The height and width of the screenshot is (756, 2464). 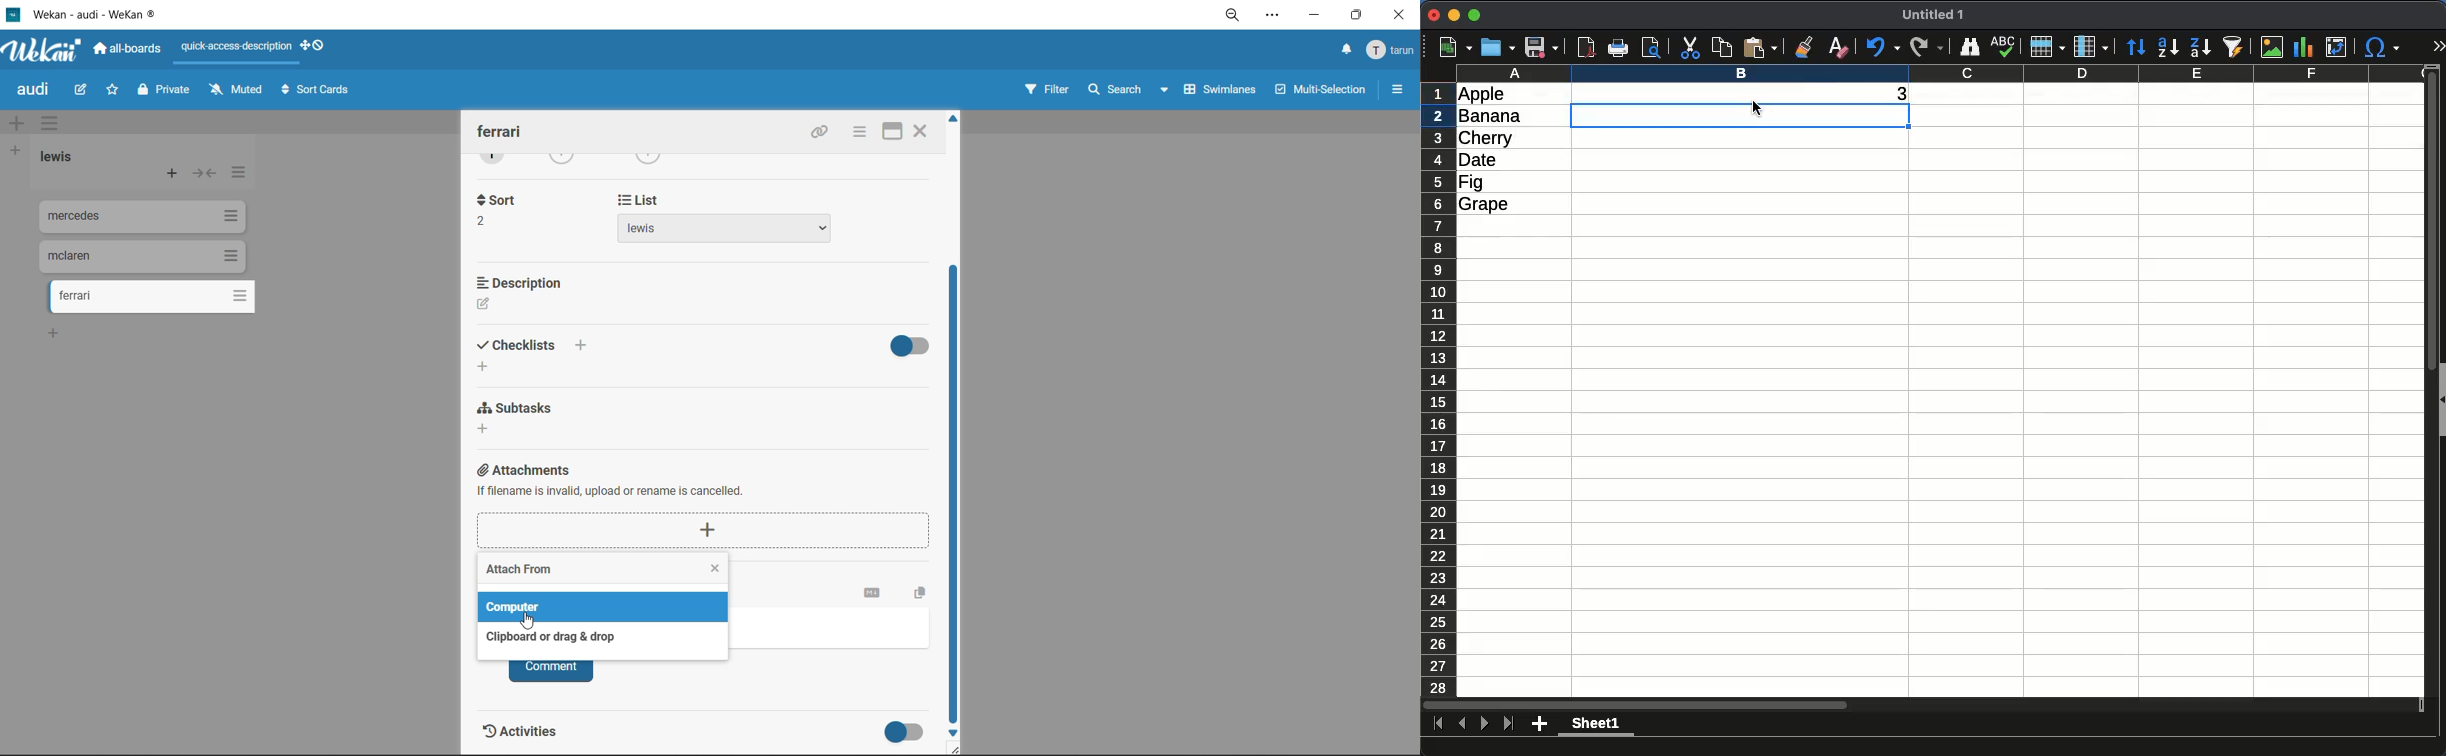 I want to click on cursor, so click(x=1757, y=108).